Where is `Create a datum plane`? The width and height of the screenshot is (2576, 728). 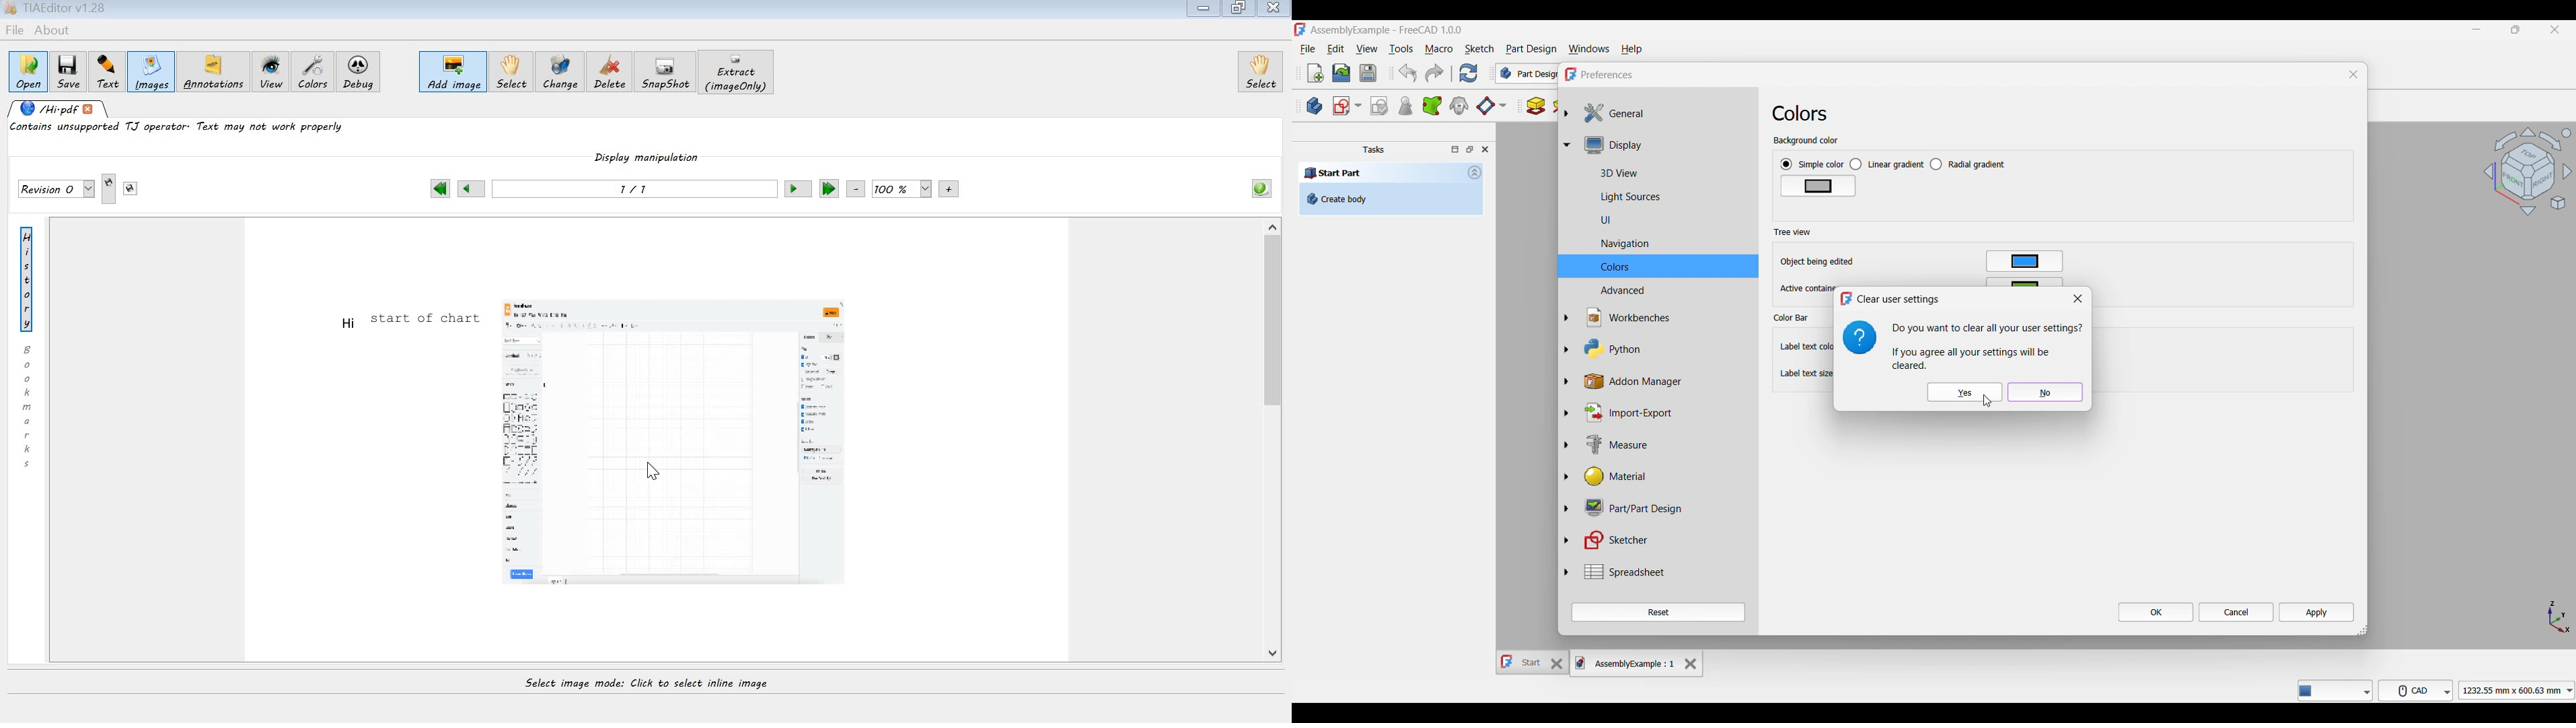
Create a datum plane is located at coordinates (1491, 106).